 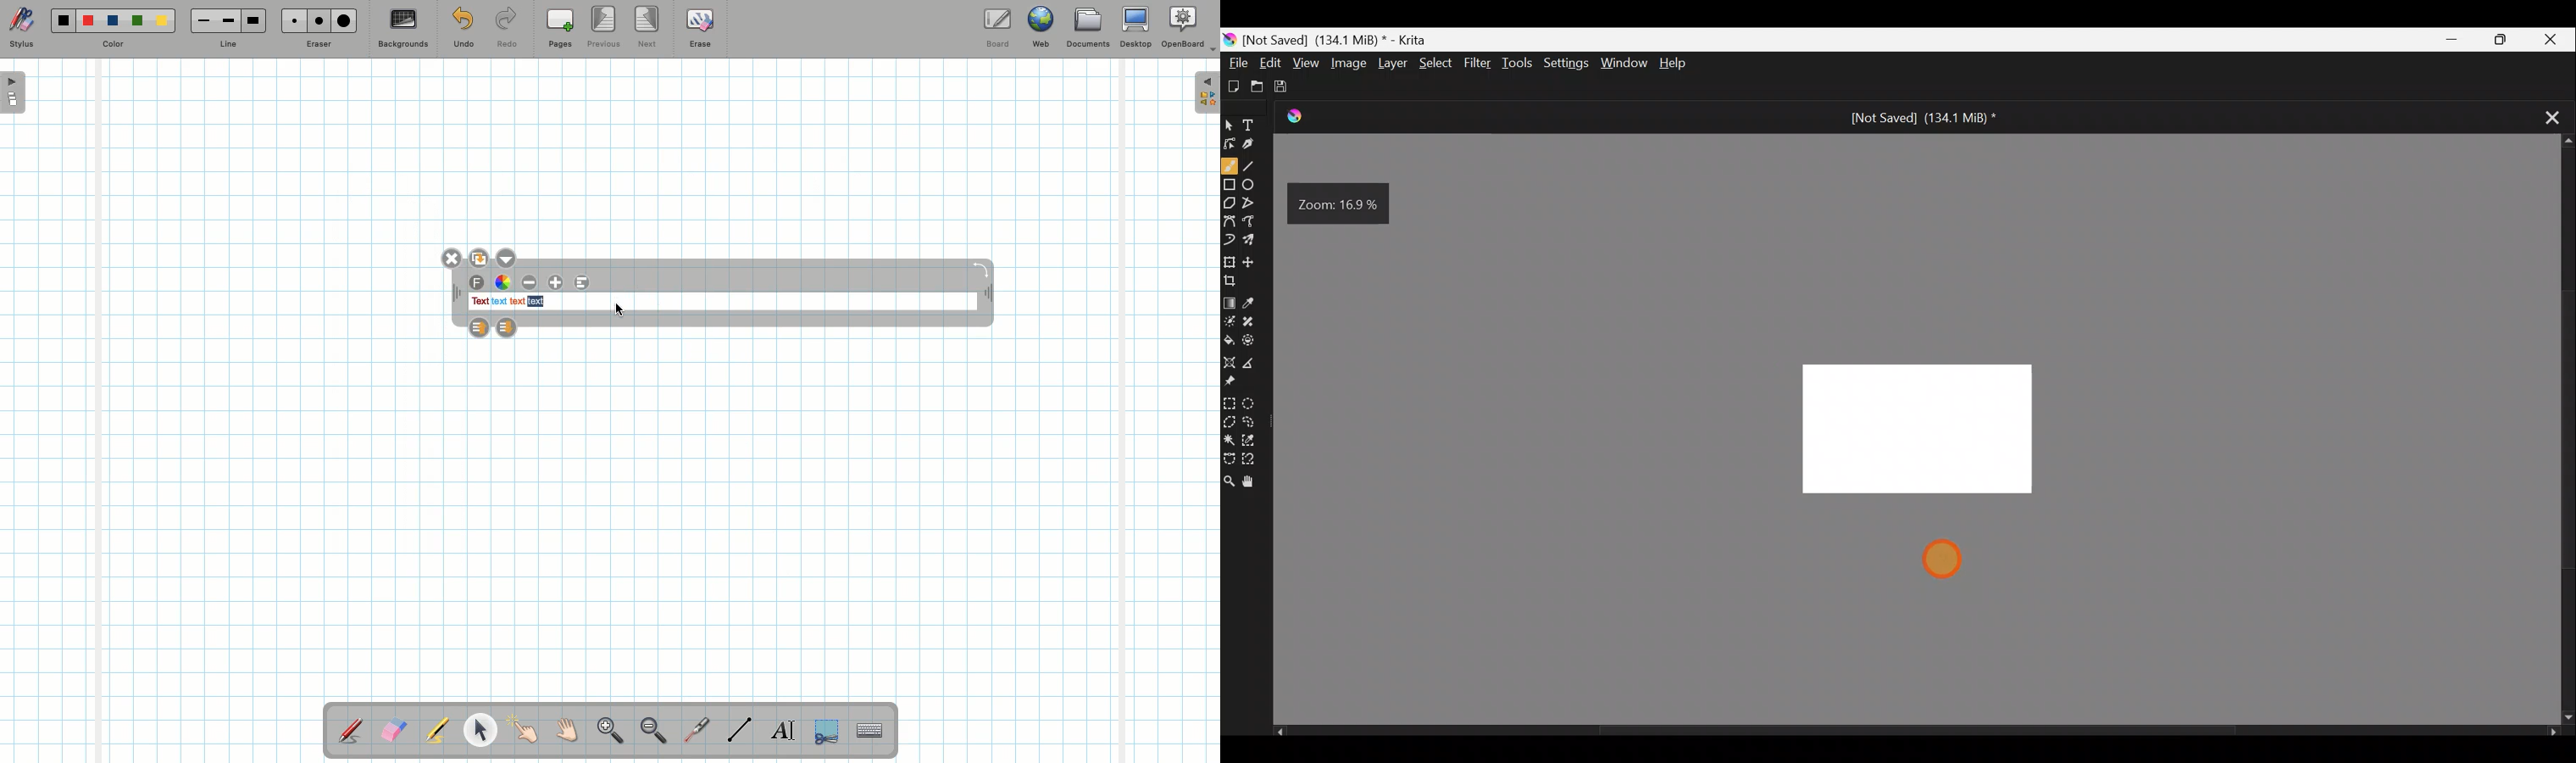 I want to click on Freehand path tool, so click(x=1253, y=220).